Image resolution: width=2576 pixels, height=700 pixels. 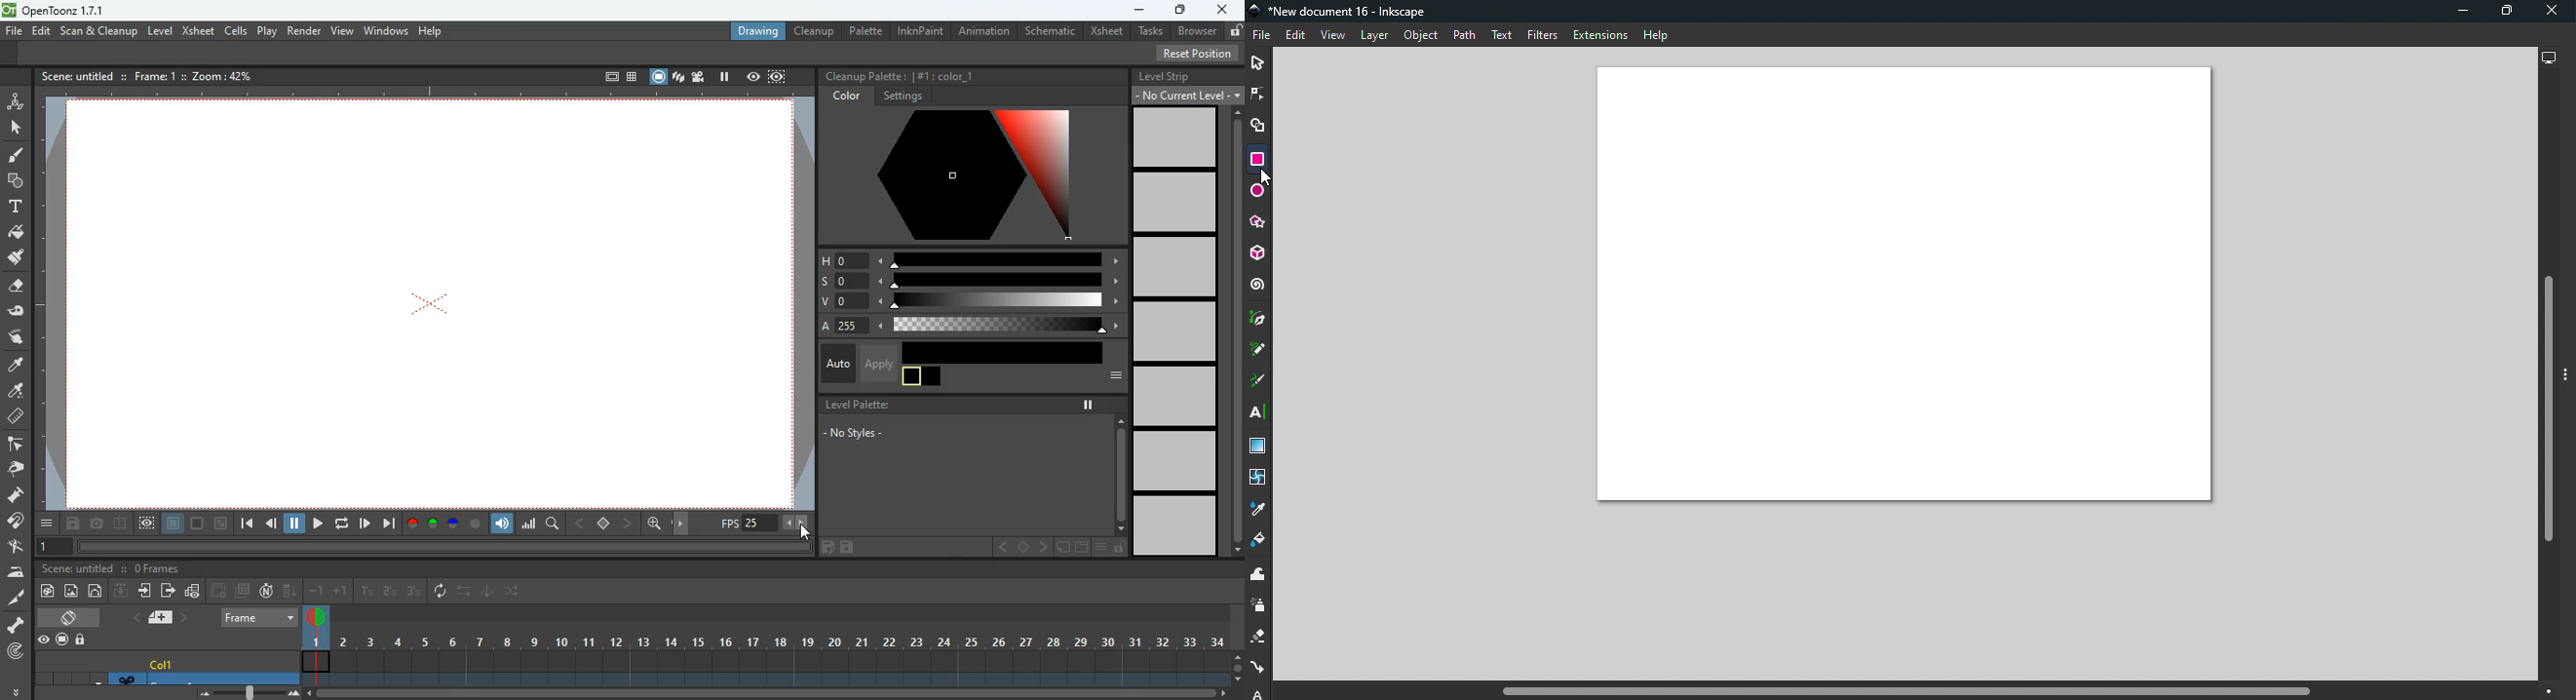 What do you see at coordinates (944, 76) in the screenshot?
I see `color` at bounding box center [944, 76].